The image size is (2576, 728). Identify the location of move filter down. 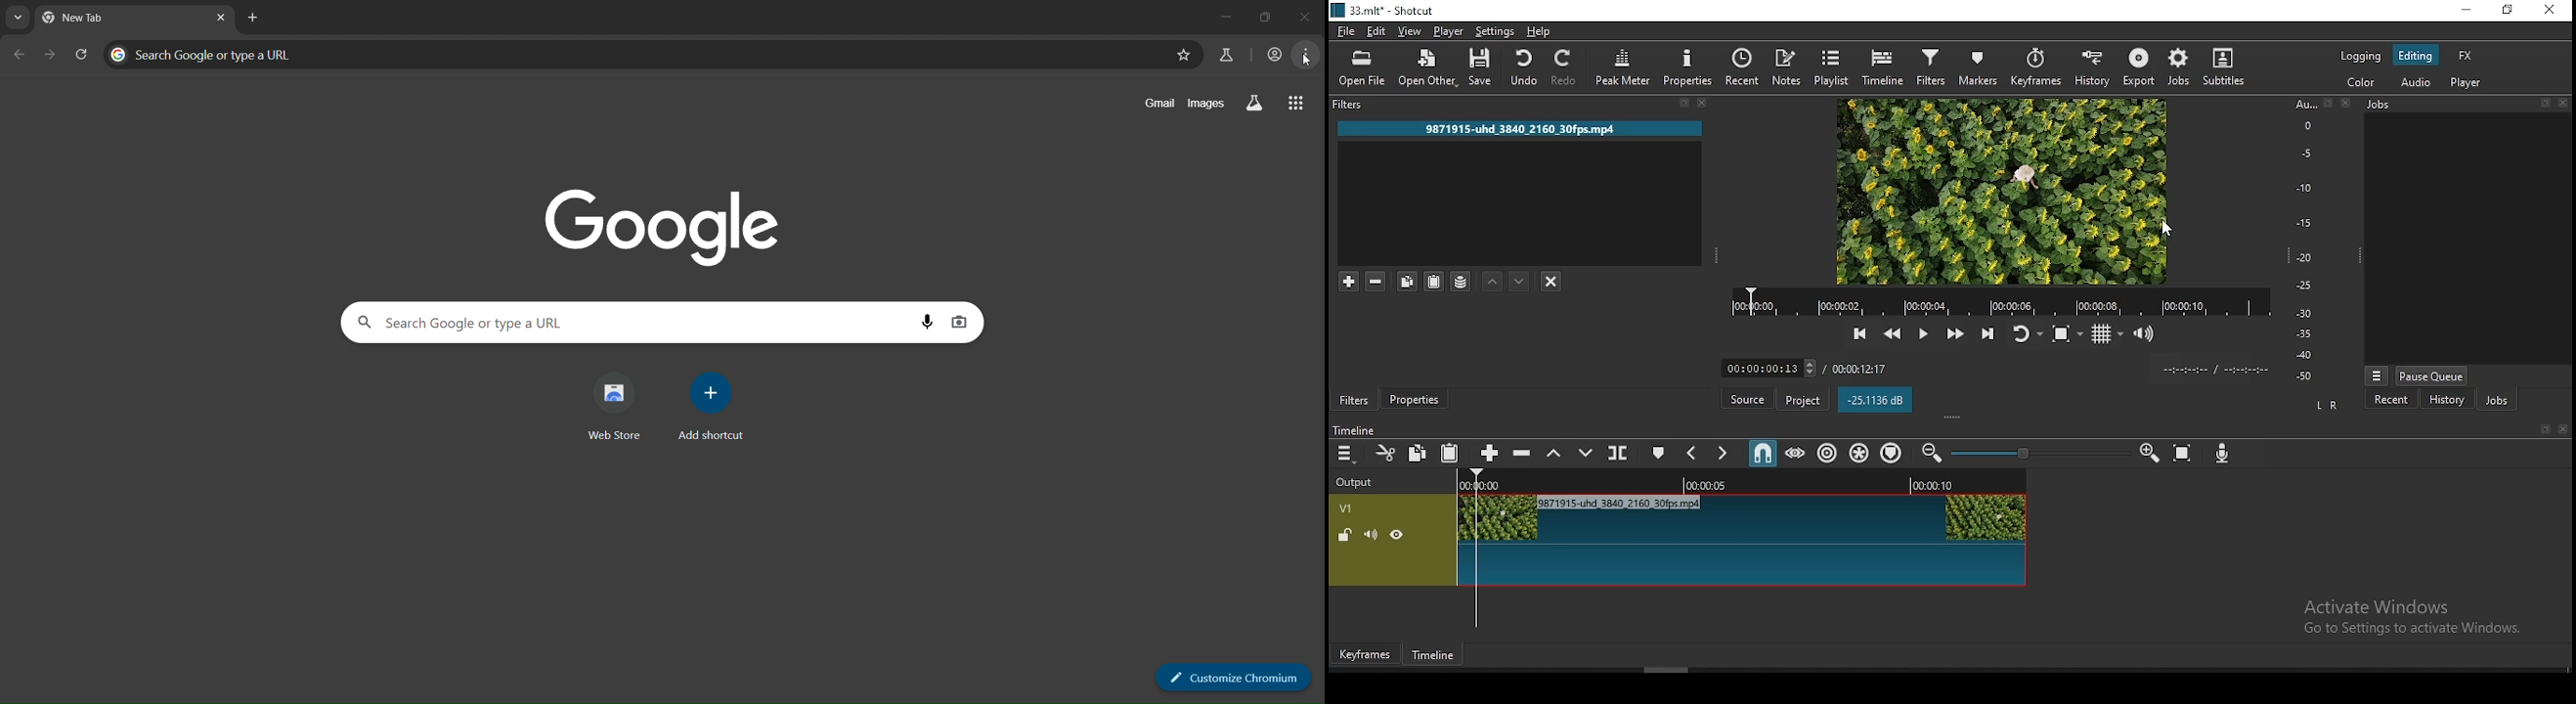
(1521, 282).